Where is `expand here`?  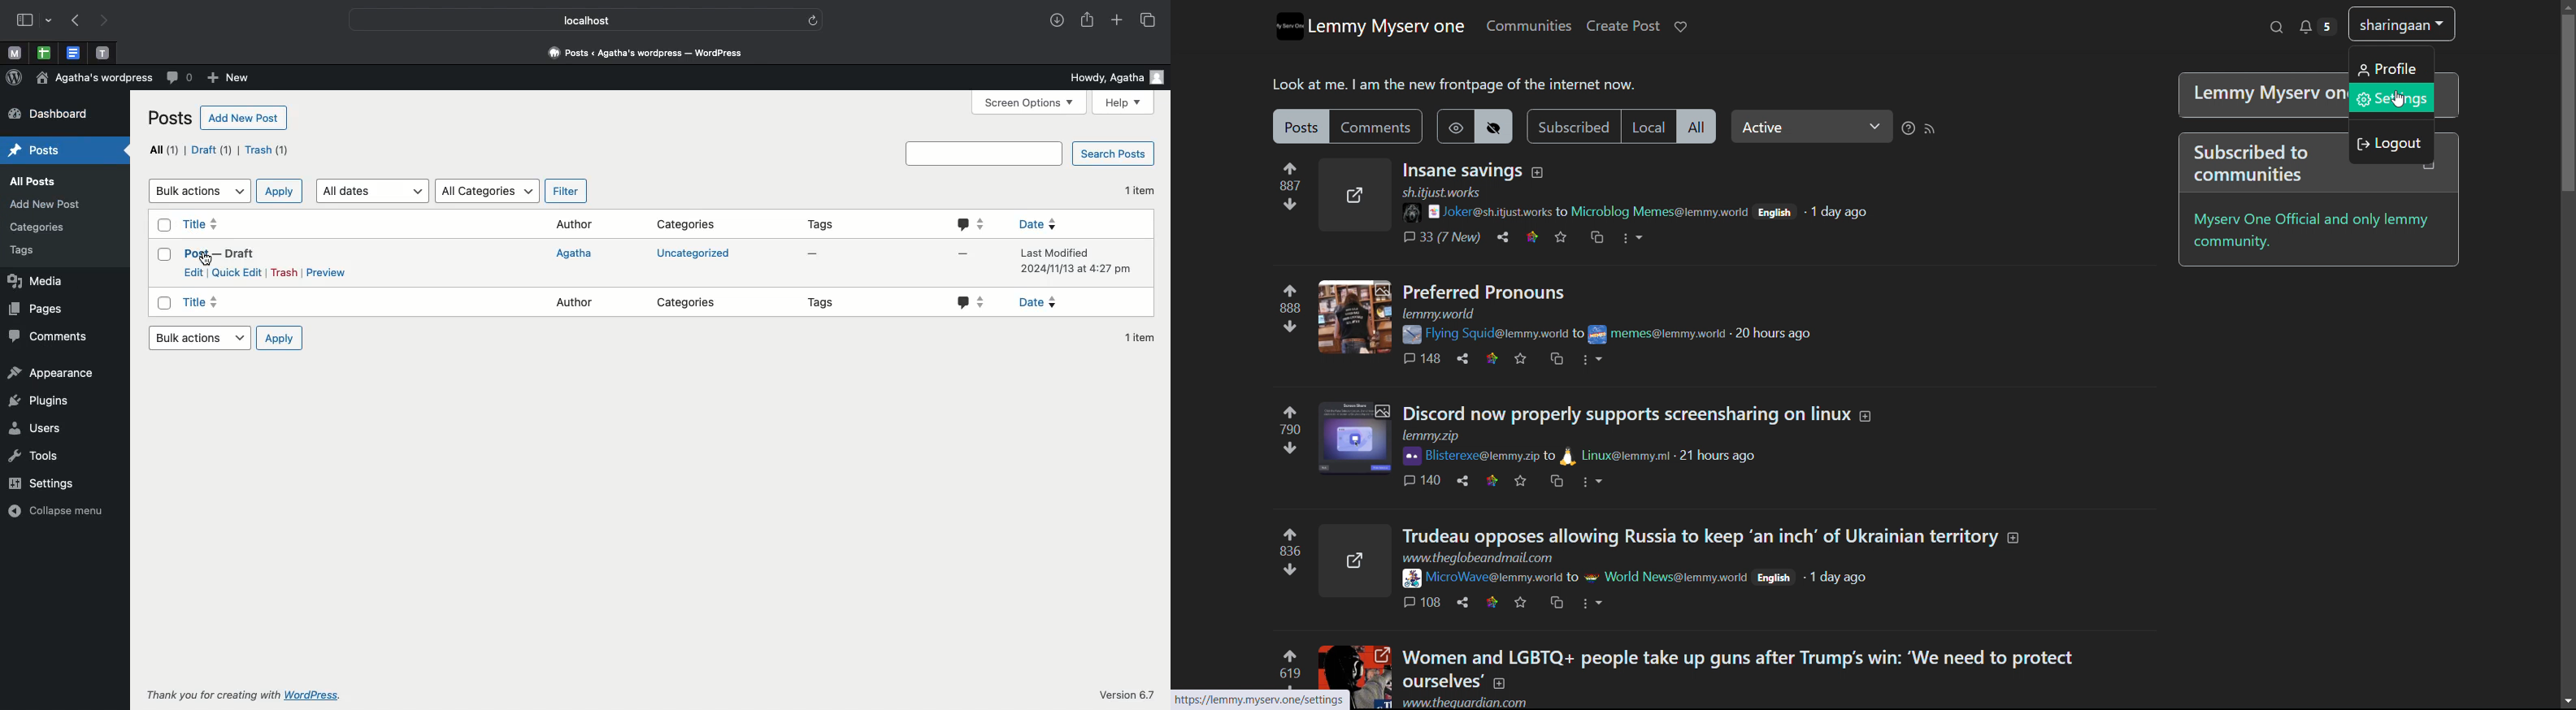
expand here is located at coordinates (1354, 561).